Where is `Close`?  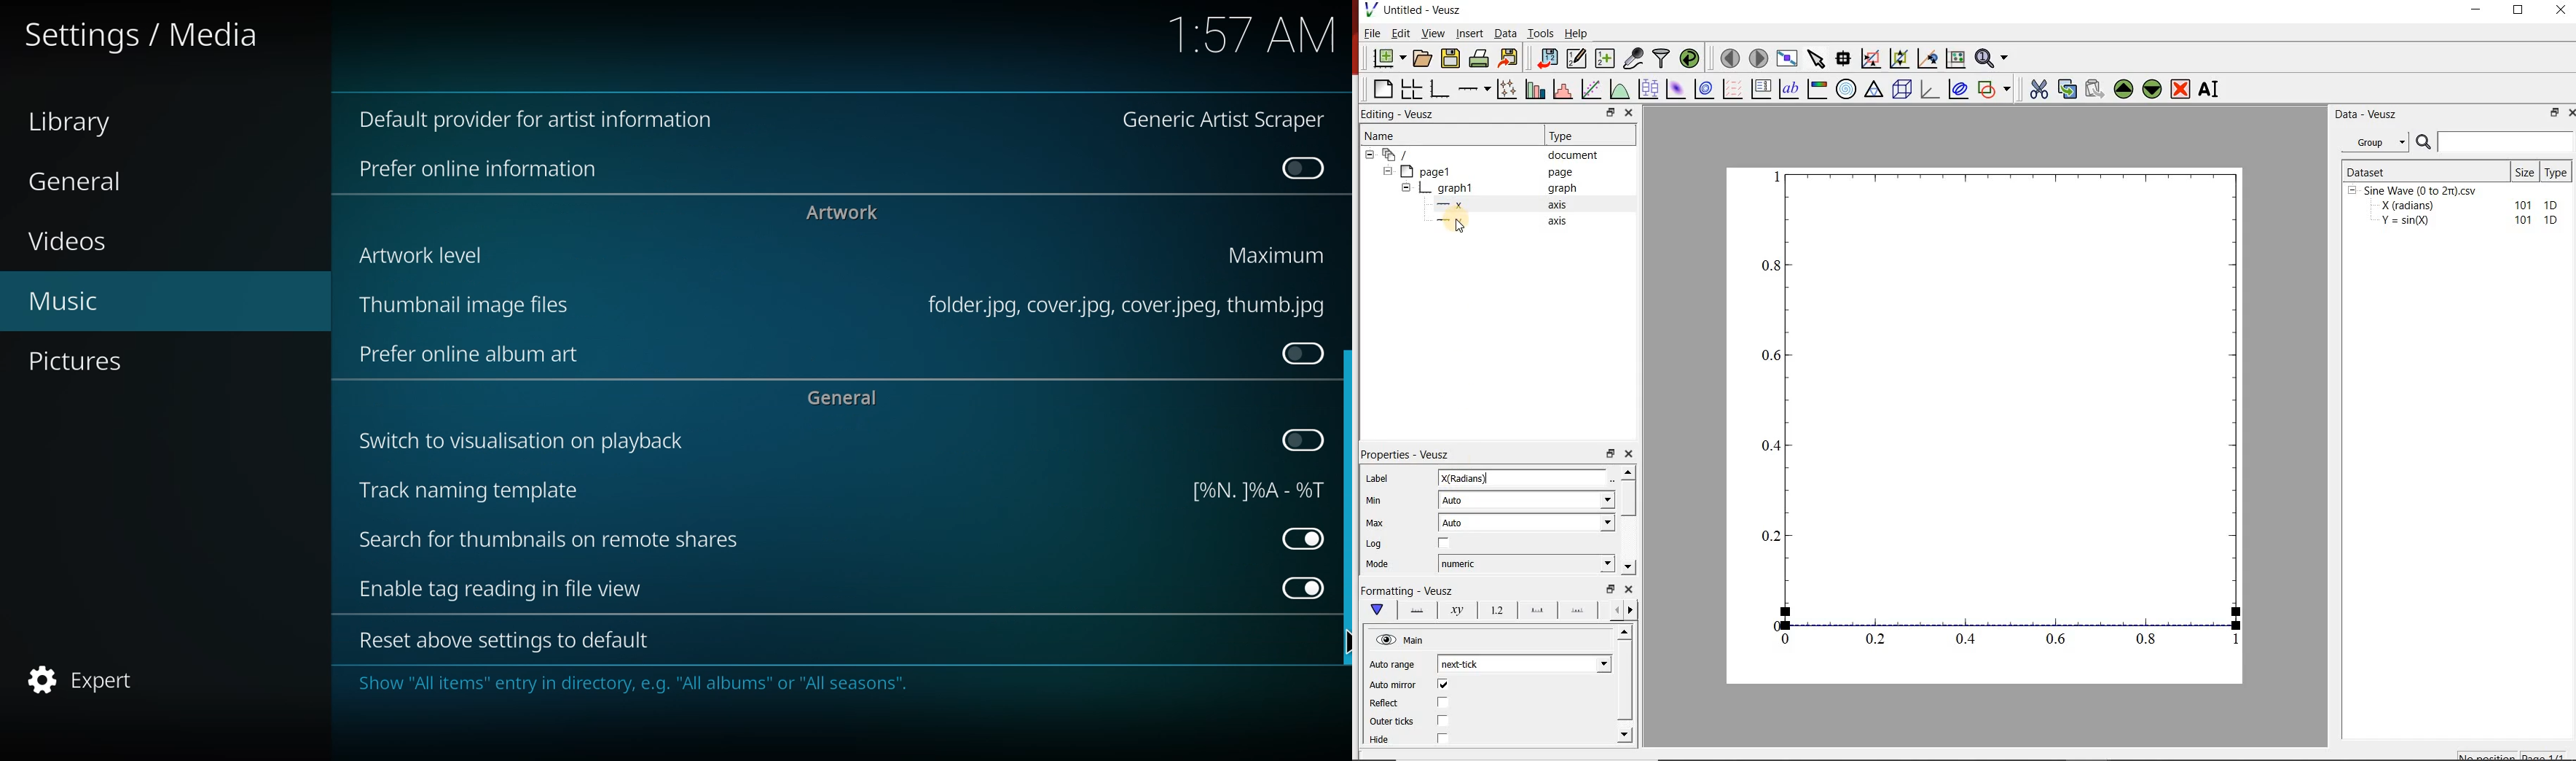 Close is located at coordinates (1629, 114).